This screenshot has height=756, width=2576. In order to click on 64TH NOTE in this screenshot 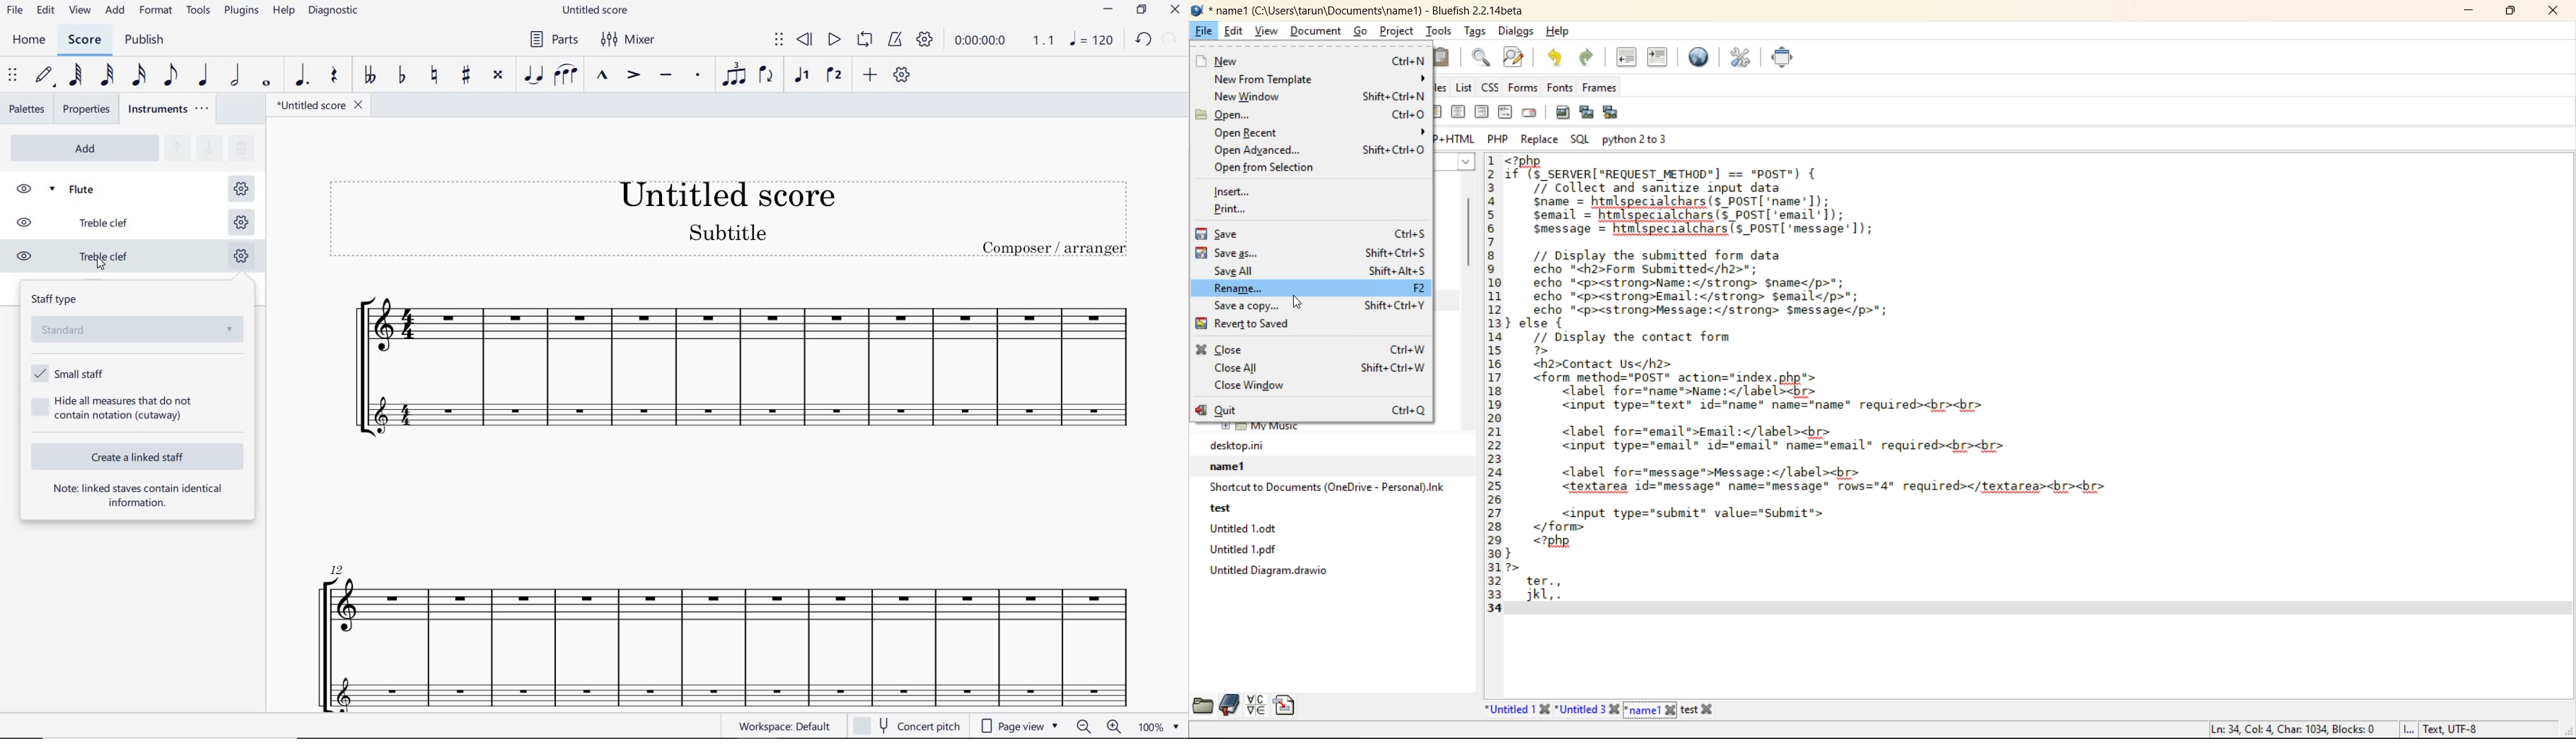, I will do `click(76, 75)`.